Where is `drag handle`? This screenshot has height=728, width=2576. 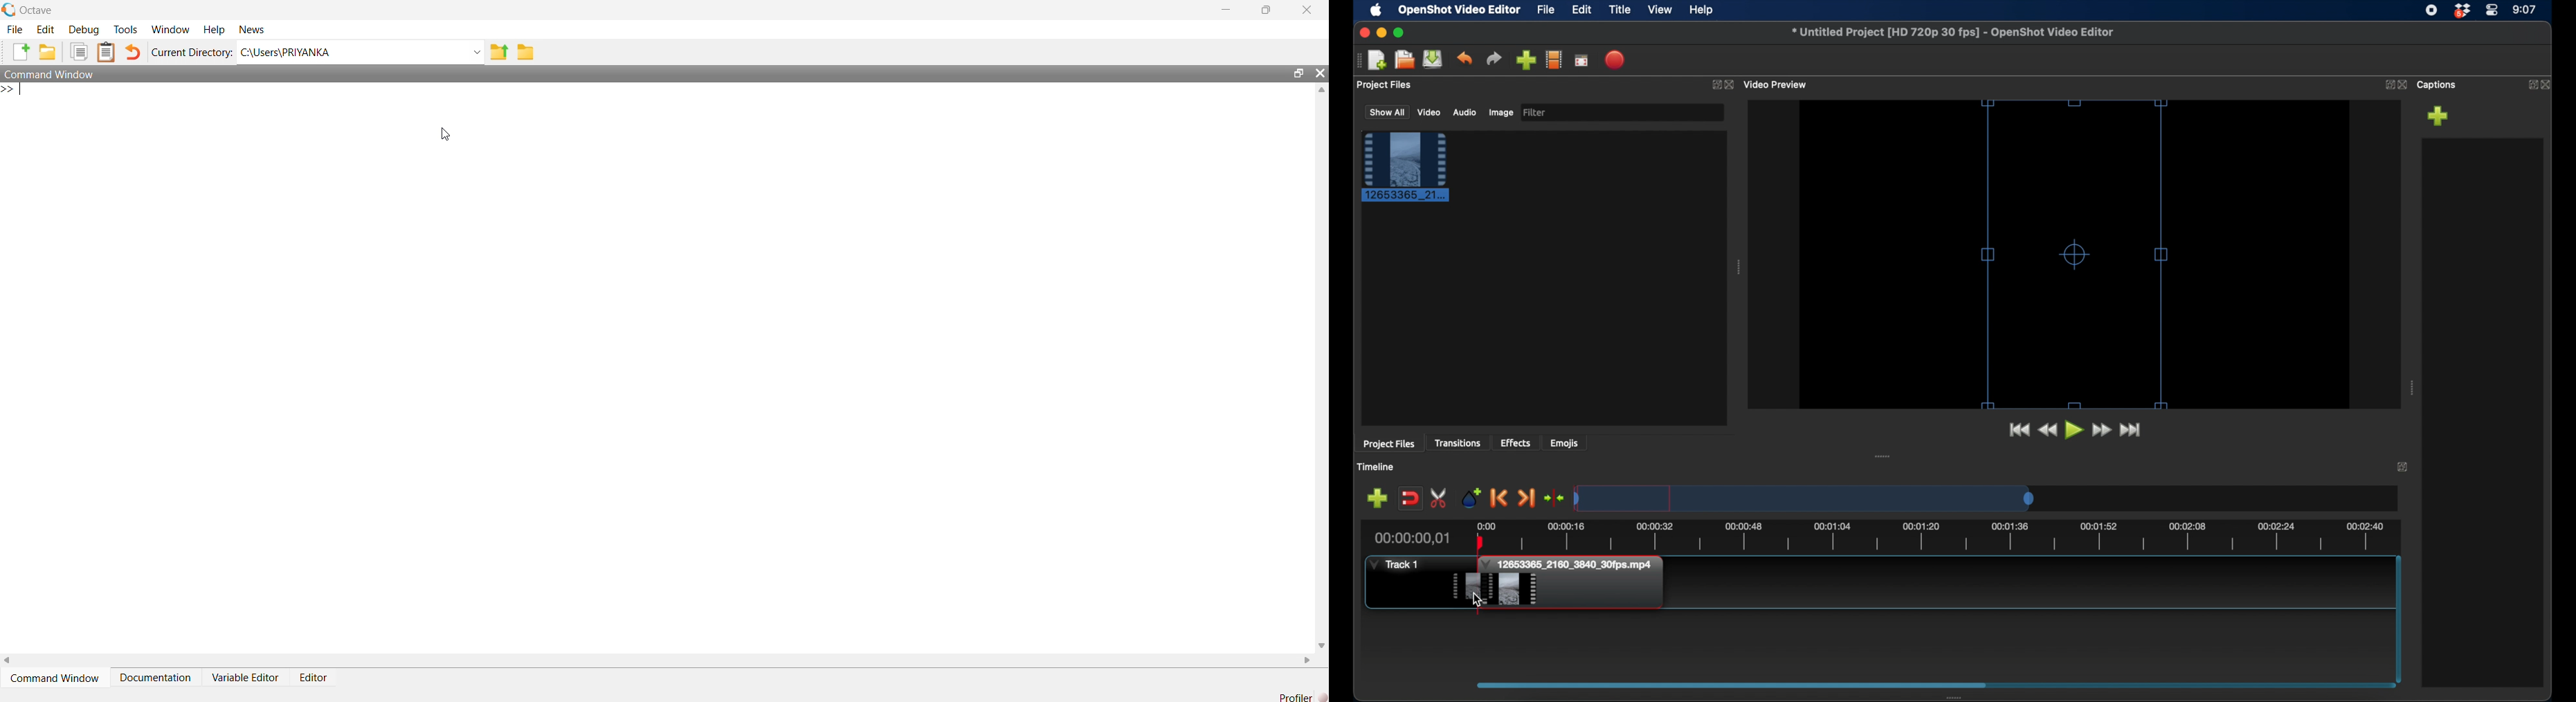 drag handle is located at coordinates (2411, 387).